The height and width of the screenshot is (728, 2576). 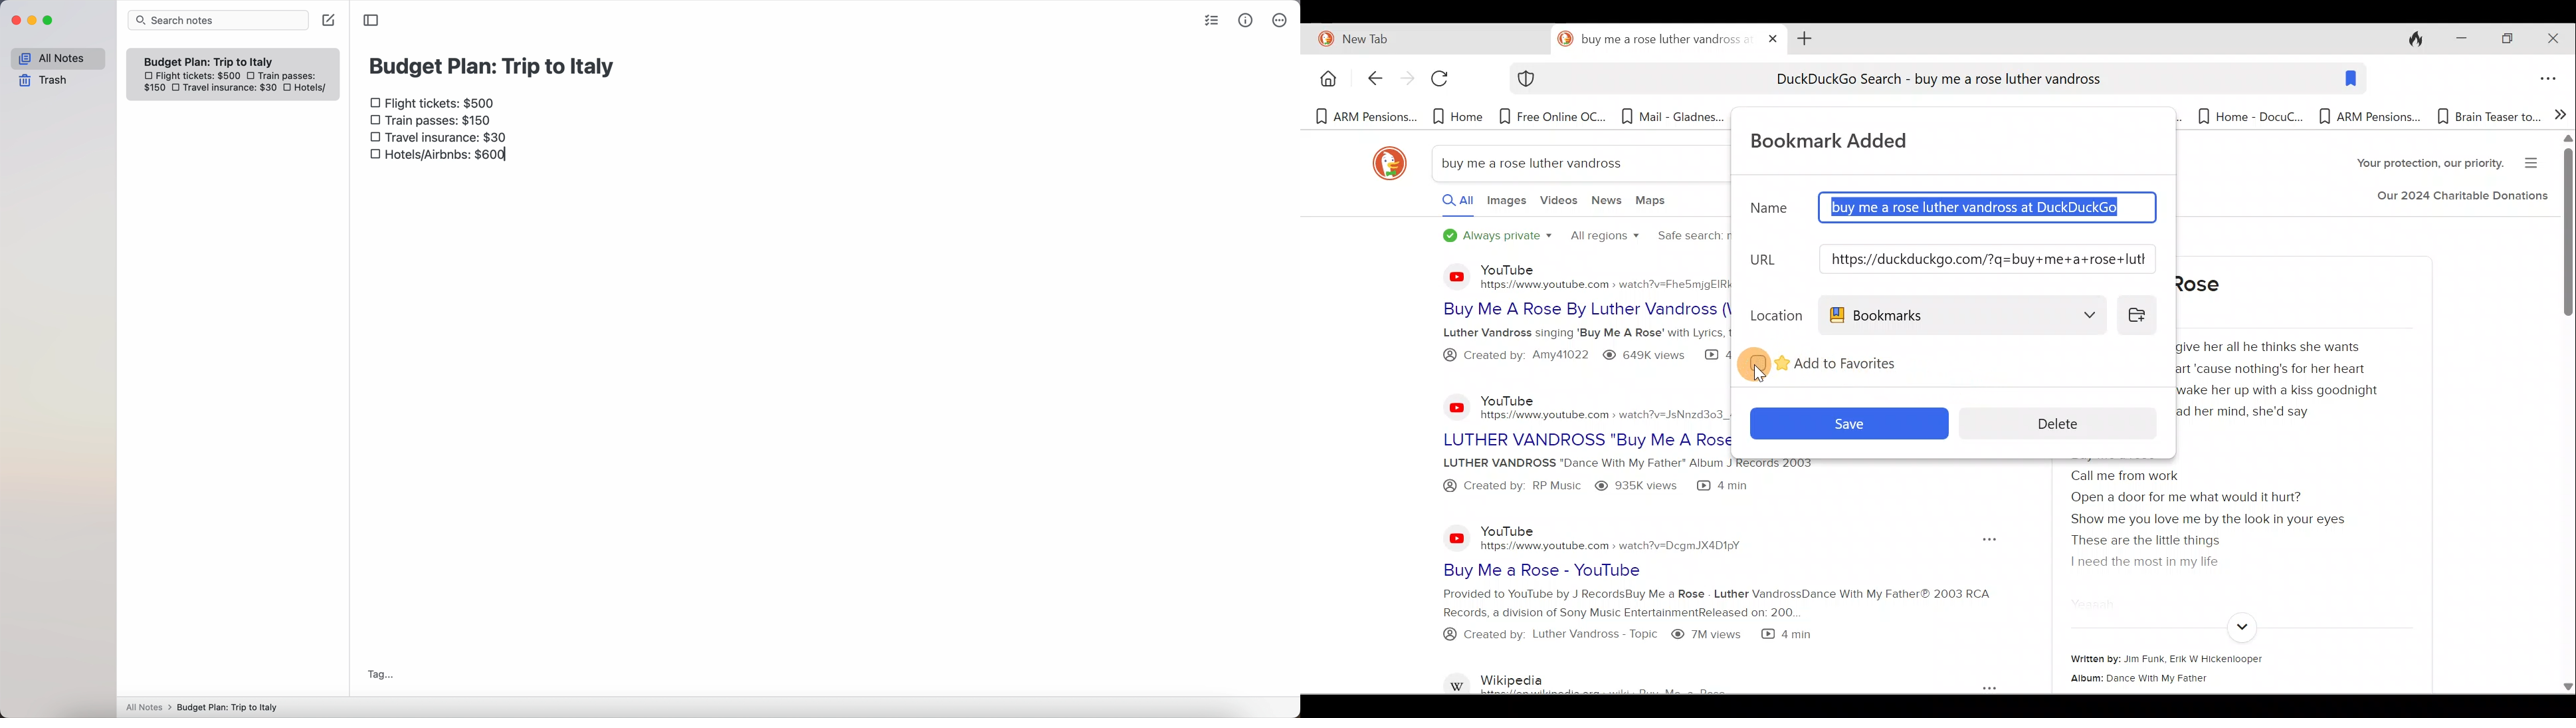 What do you see at coordinates (35, 21) in the screenshot?
I see `minimize` at bounding box center [35, 21].